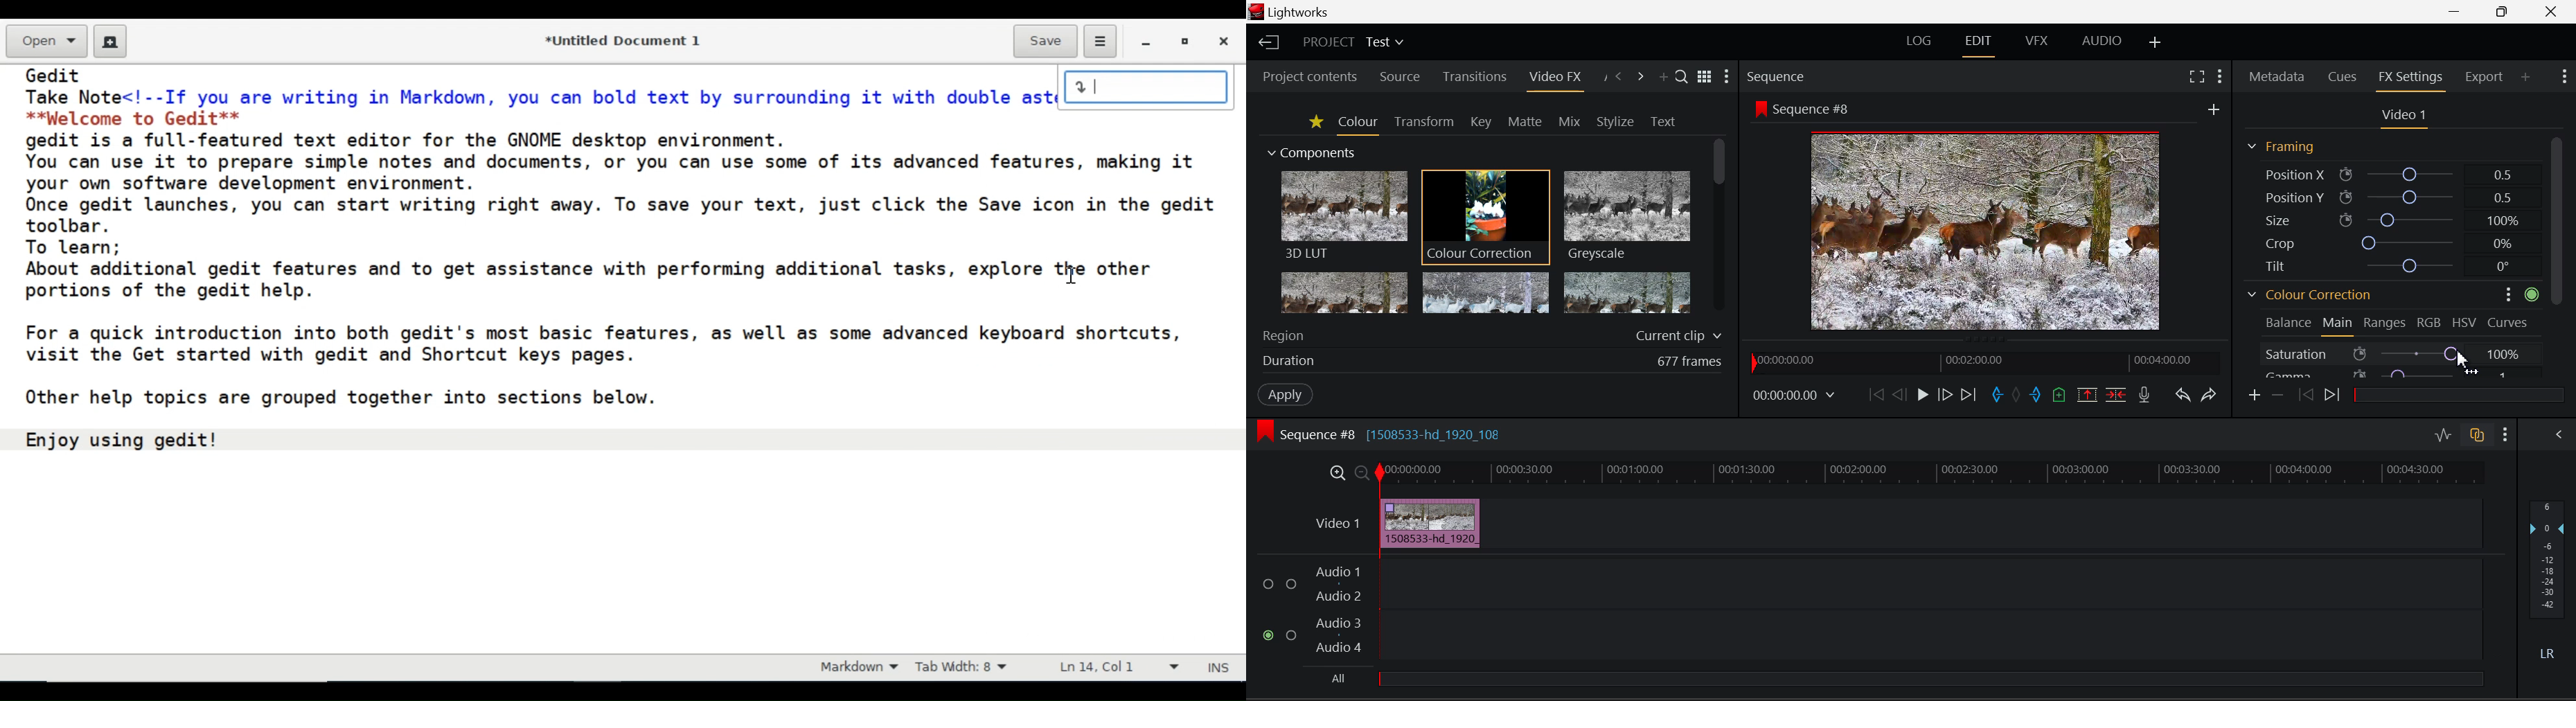 The image size is (2576, 728). What do you see at coordinates (1186, 43) in the screenshot?
I see `restore` at bounding box center [1186, 43].